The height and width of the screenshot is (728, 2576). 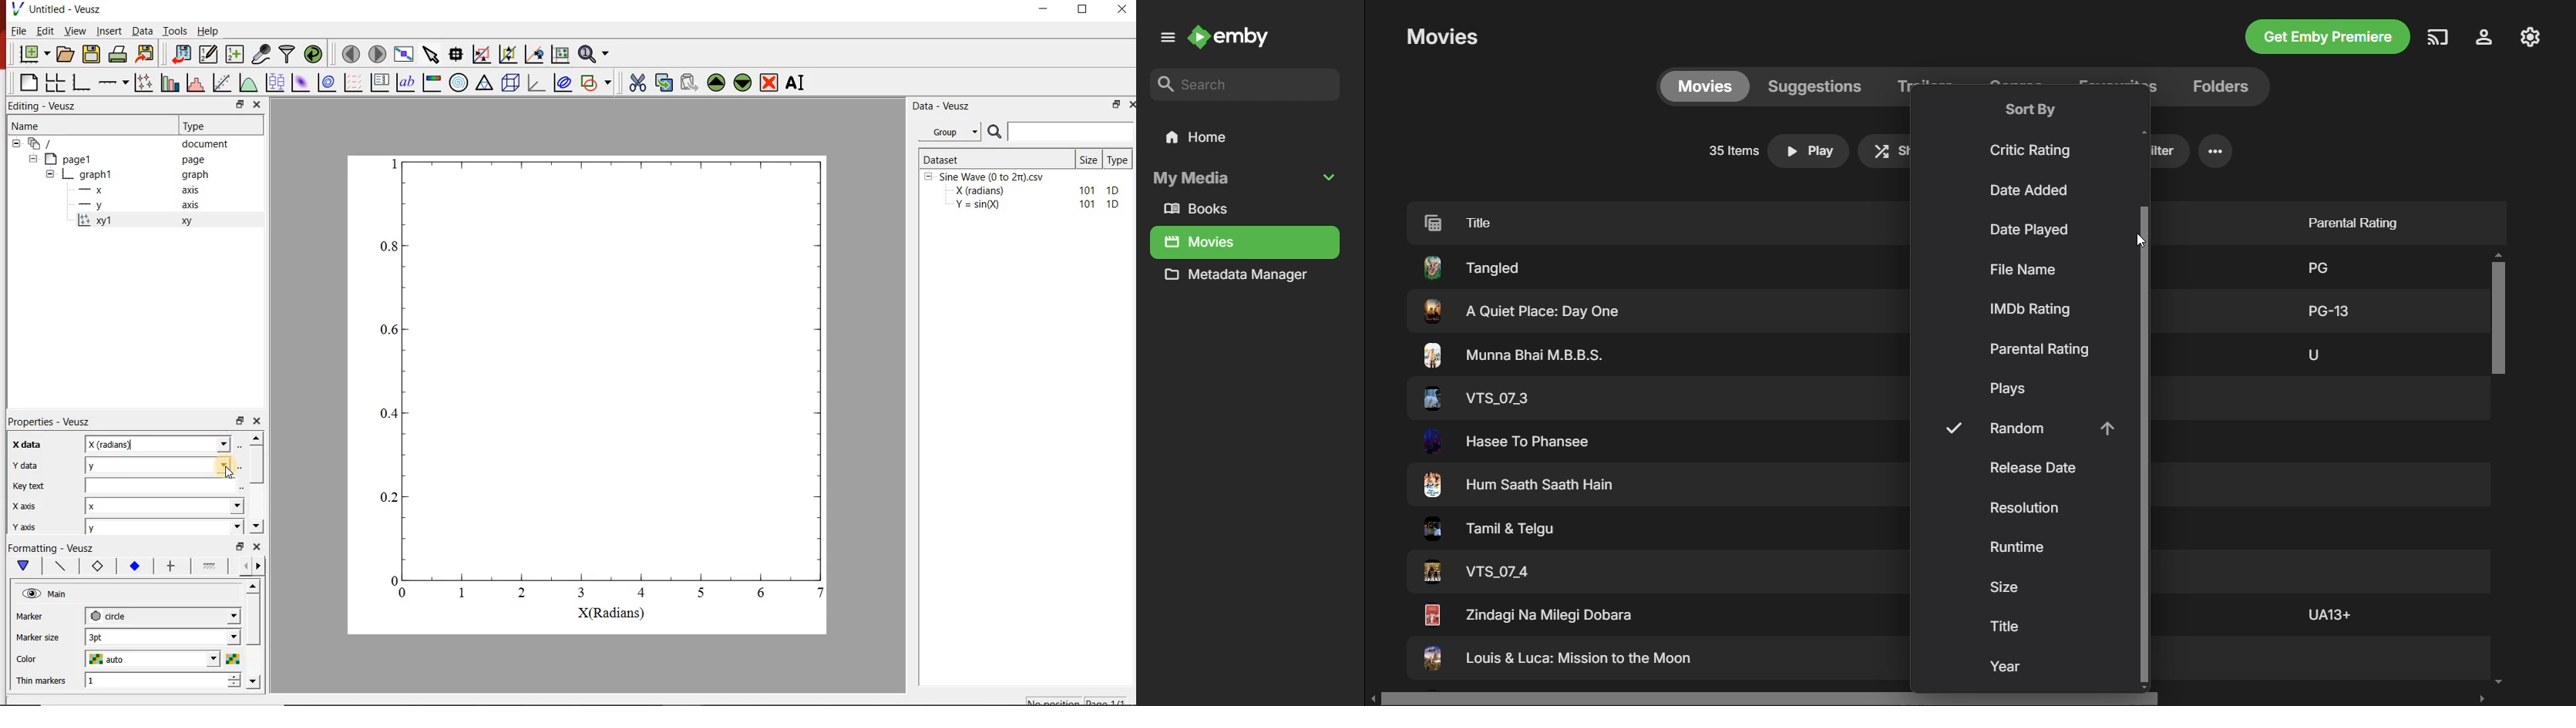 What do you see at coordinates (1932, 698) in the screenshot?
I see `Horizontal Scroll Bar` at bounding box center [1932, 698].